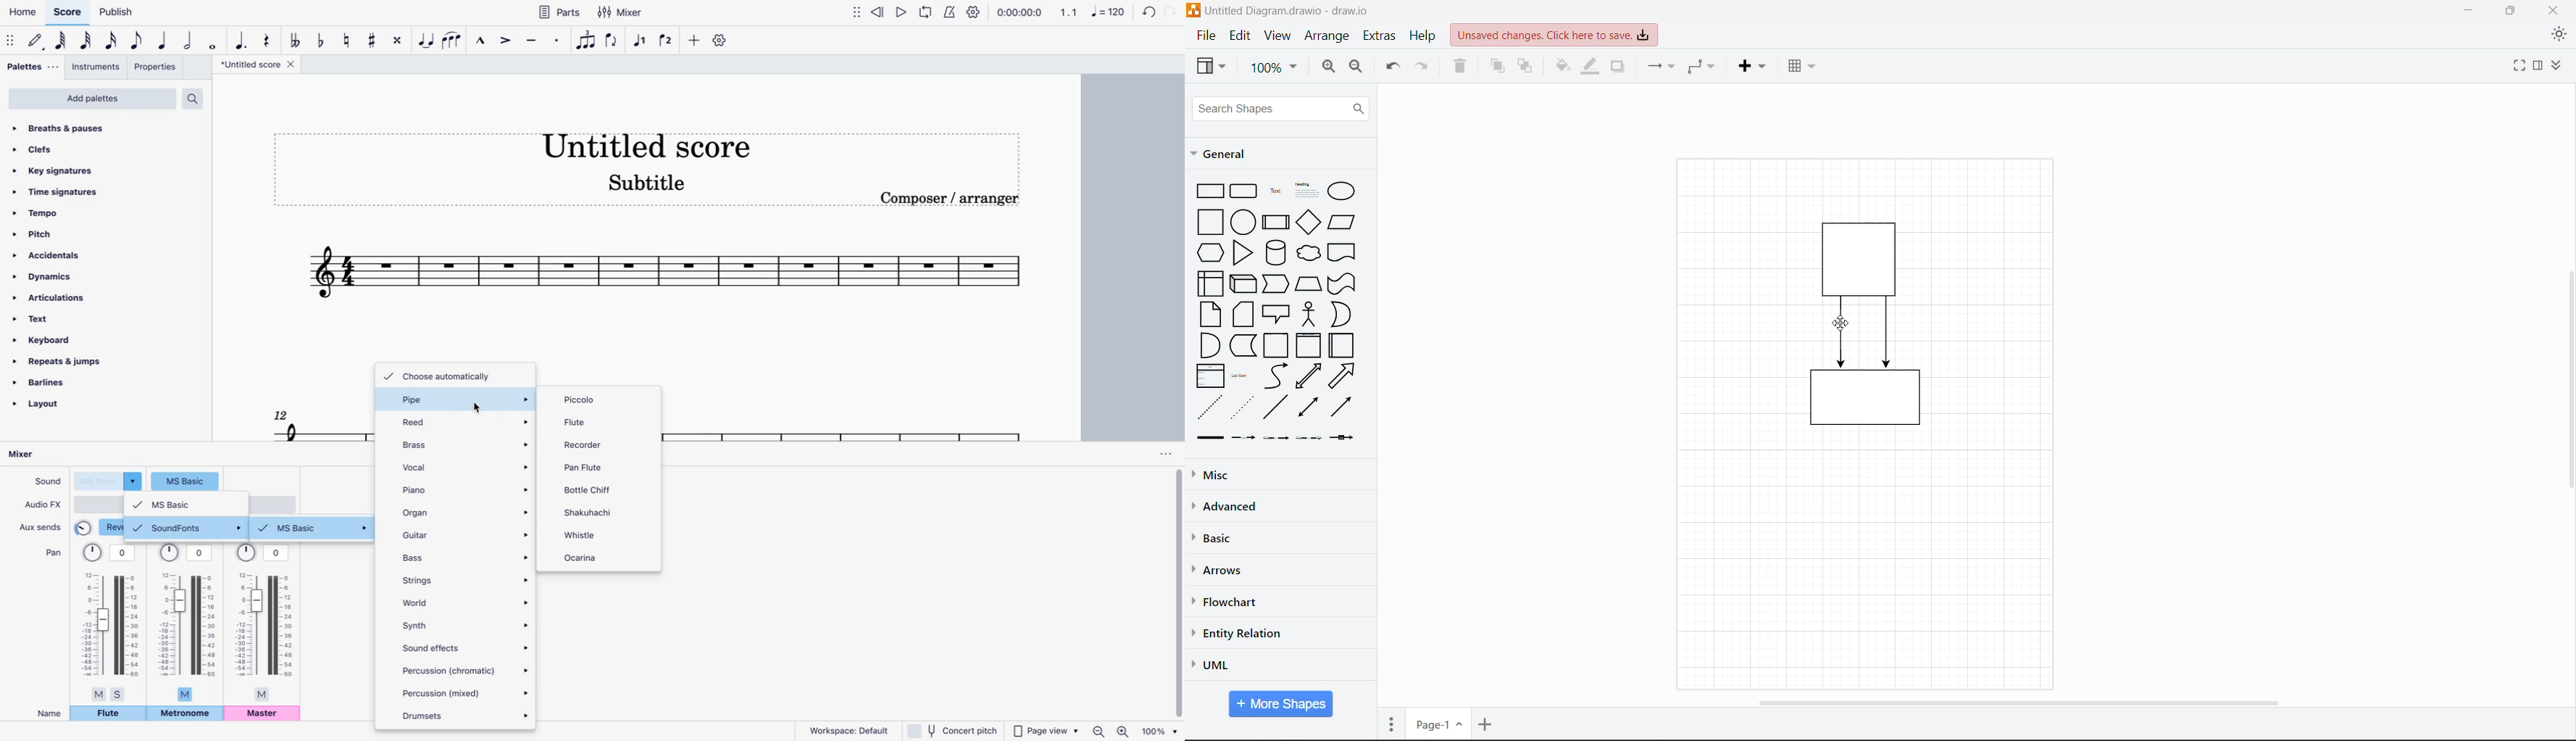  What do you see at coordinates (1308, 222) in the screenshot?
I see `Diamond` at bounding box center [1308, 222].